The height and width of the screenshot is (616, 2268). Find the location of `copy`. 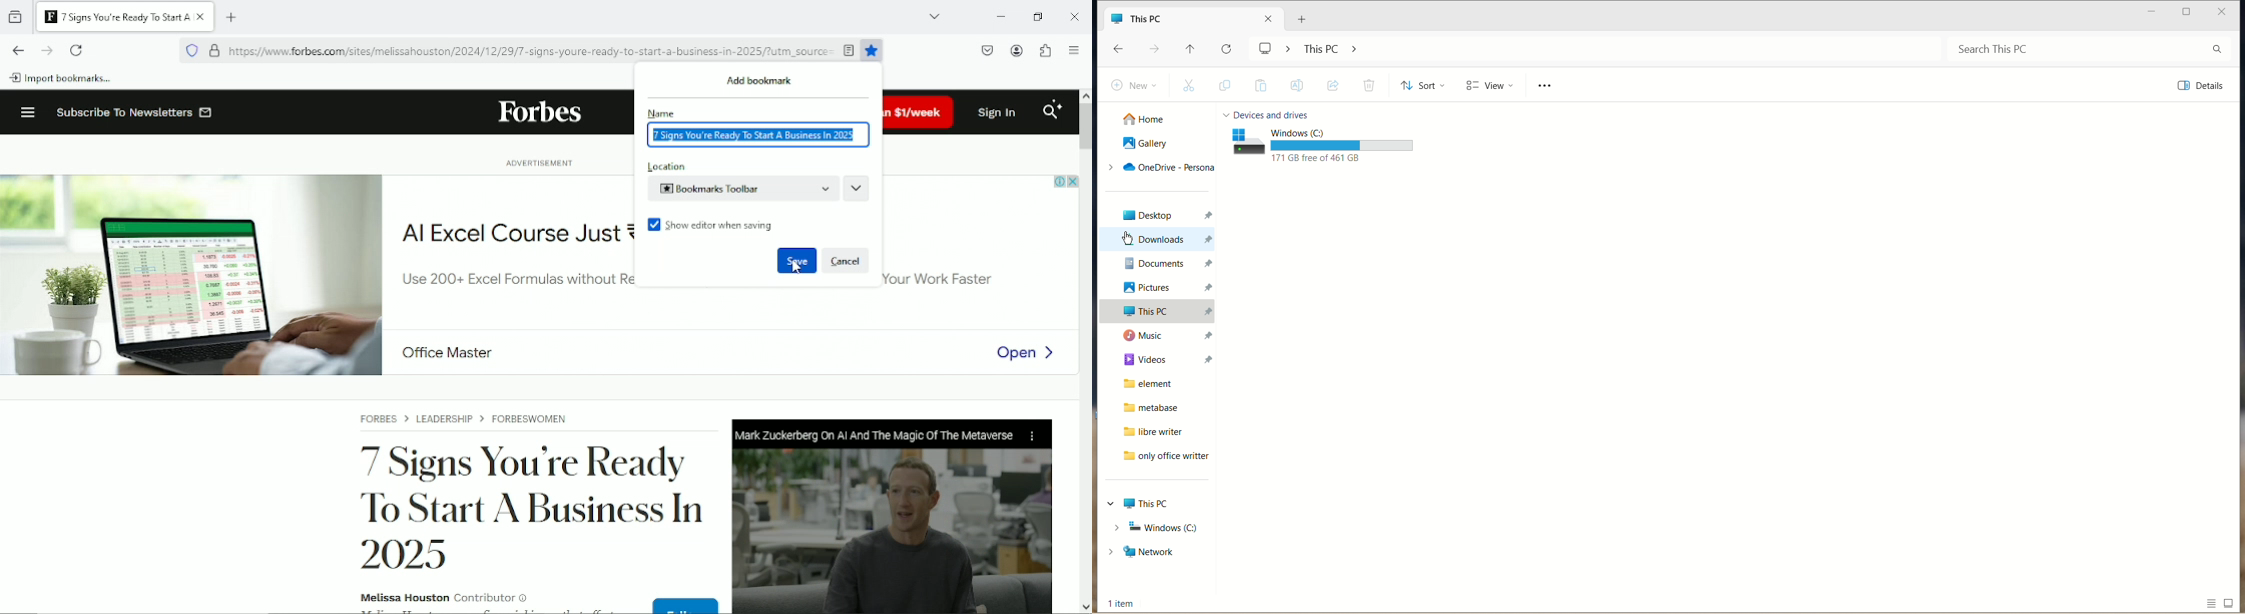

copy is located at coordinates (1225, 86).